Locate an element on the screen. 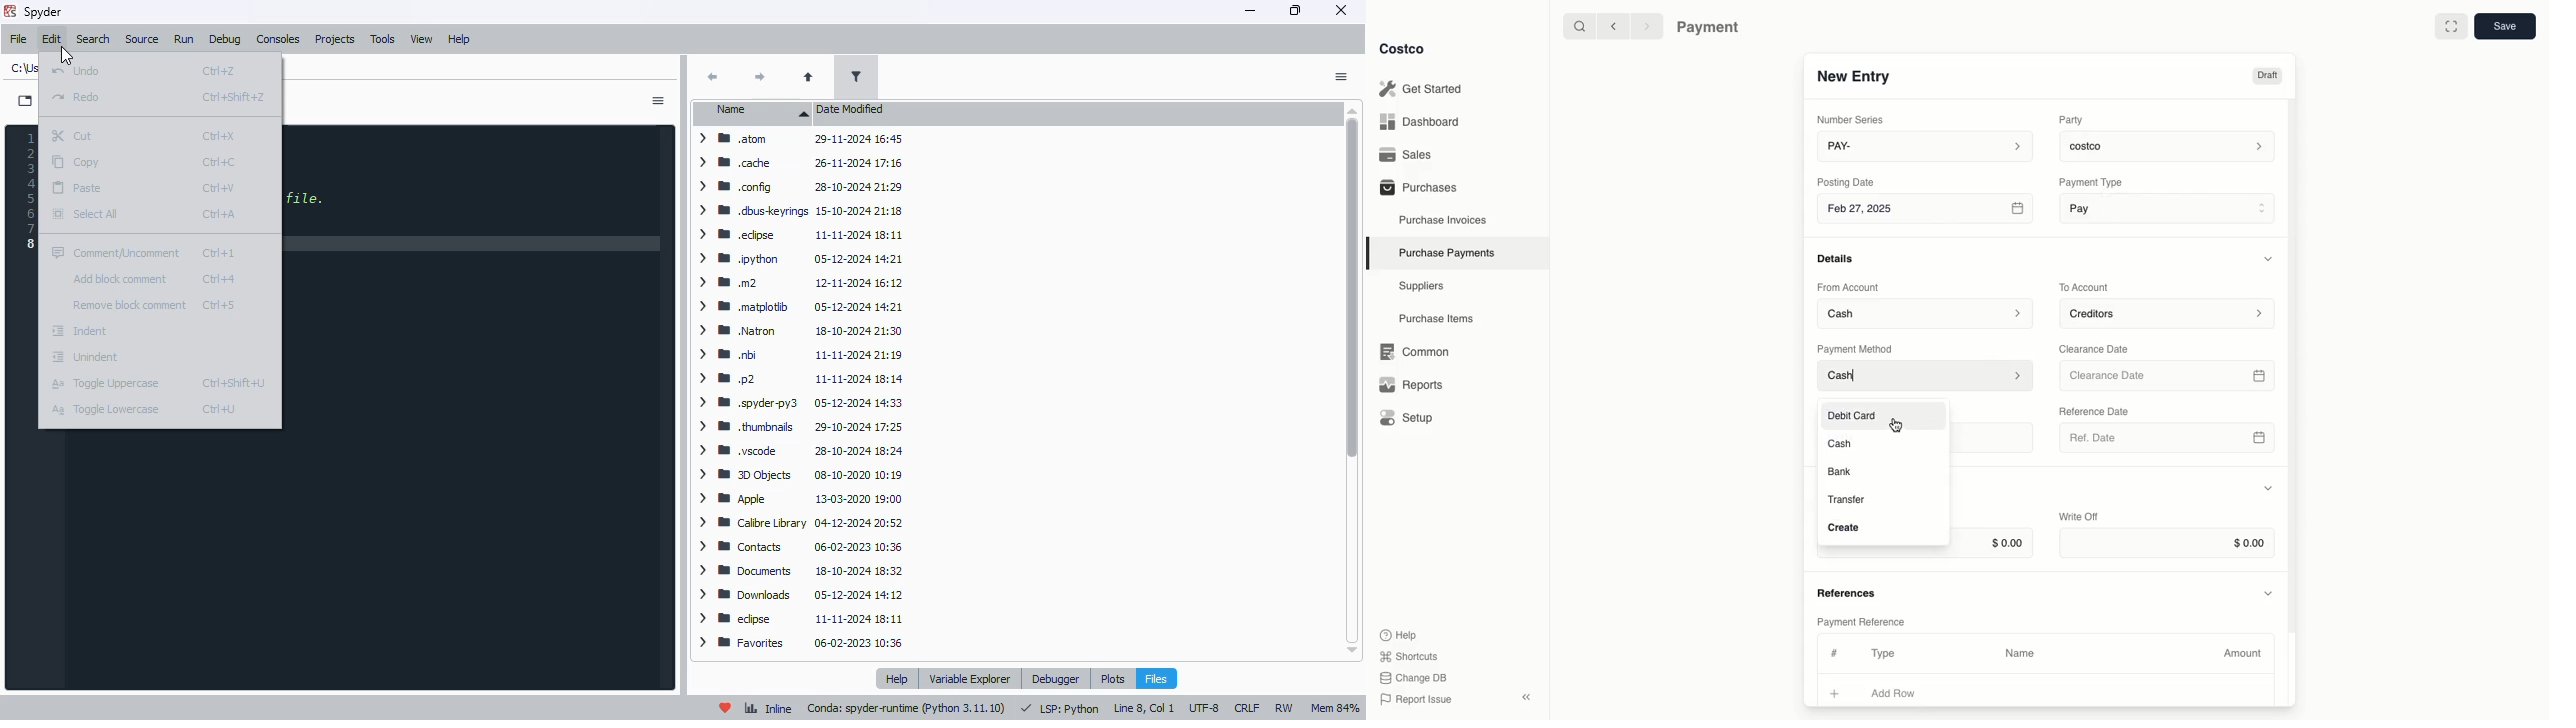 This screenshot has height=728, width=2576. add block comment is located at coordinates (121, 278).